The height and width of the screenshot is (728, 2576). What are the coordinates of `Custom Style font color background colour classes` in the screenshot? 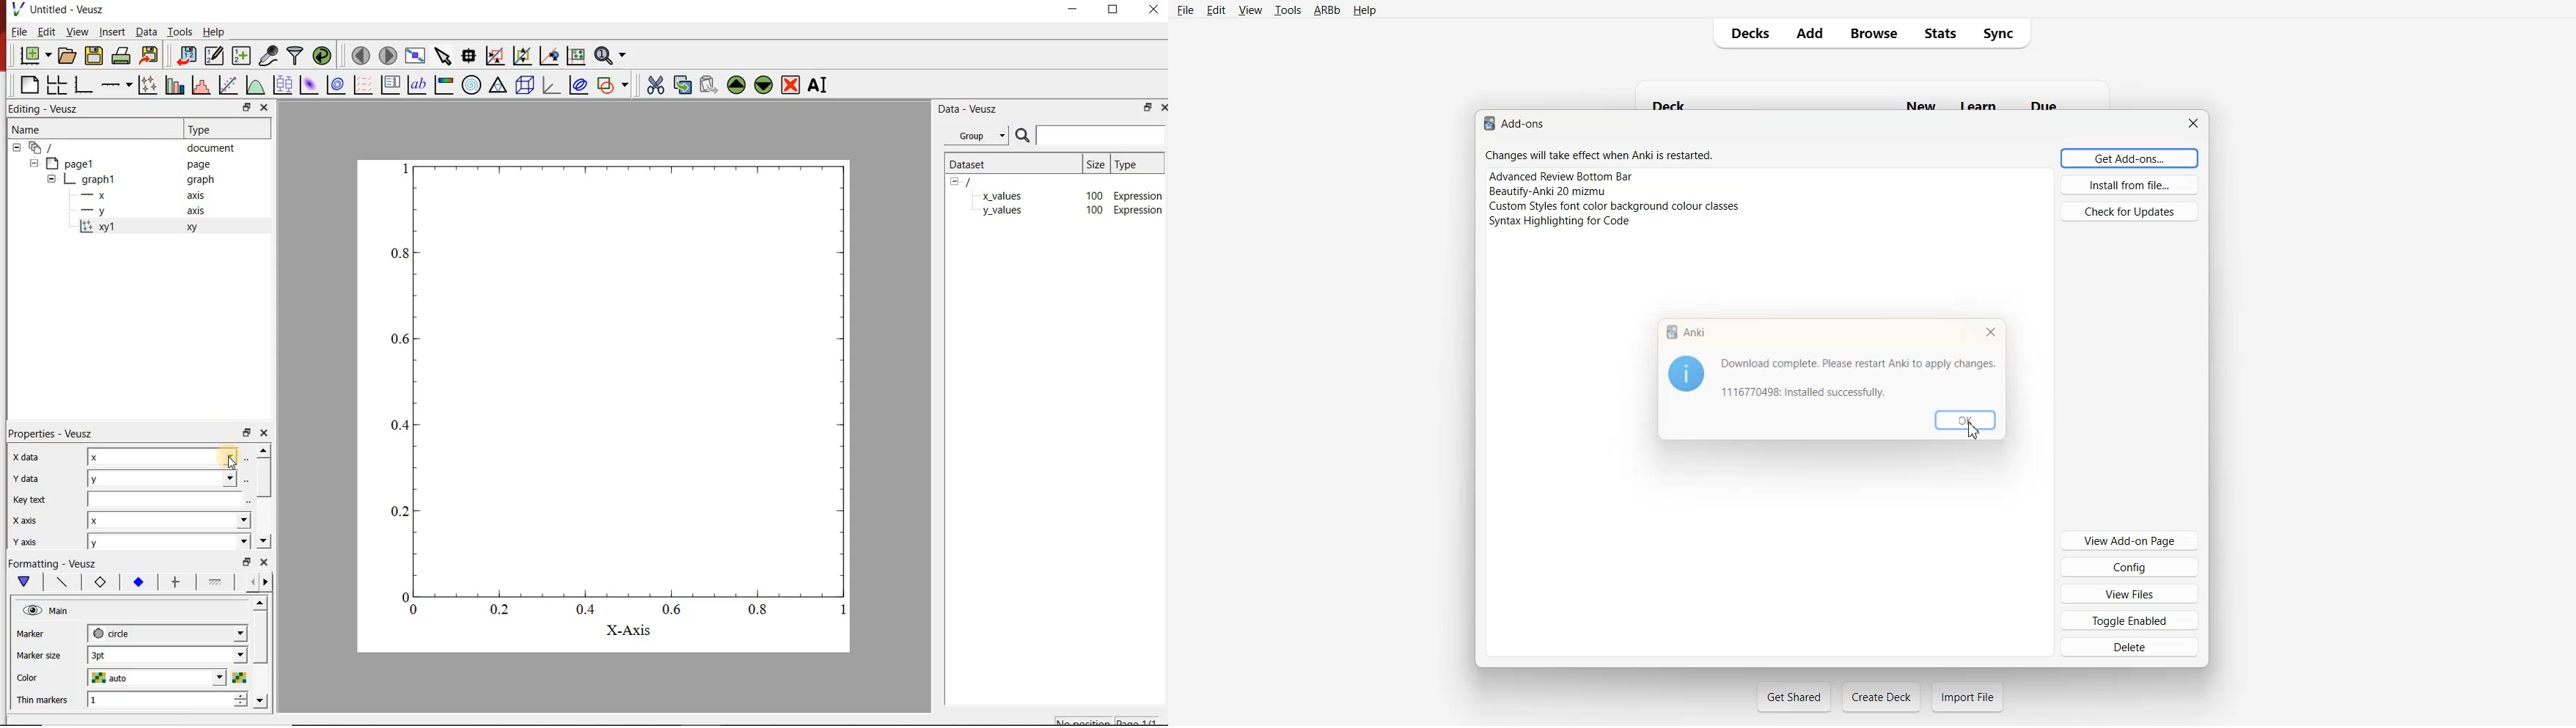 It's located at (1769, 205).